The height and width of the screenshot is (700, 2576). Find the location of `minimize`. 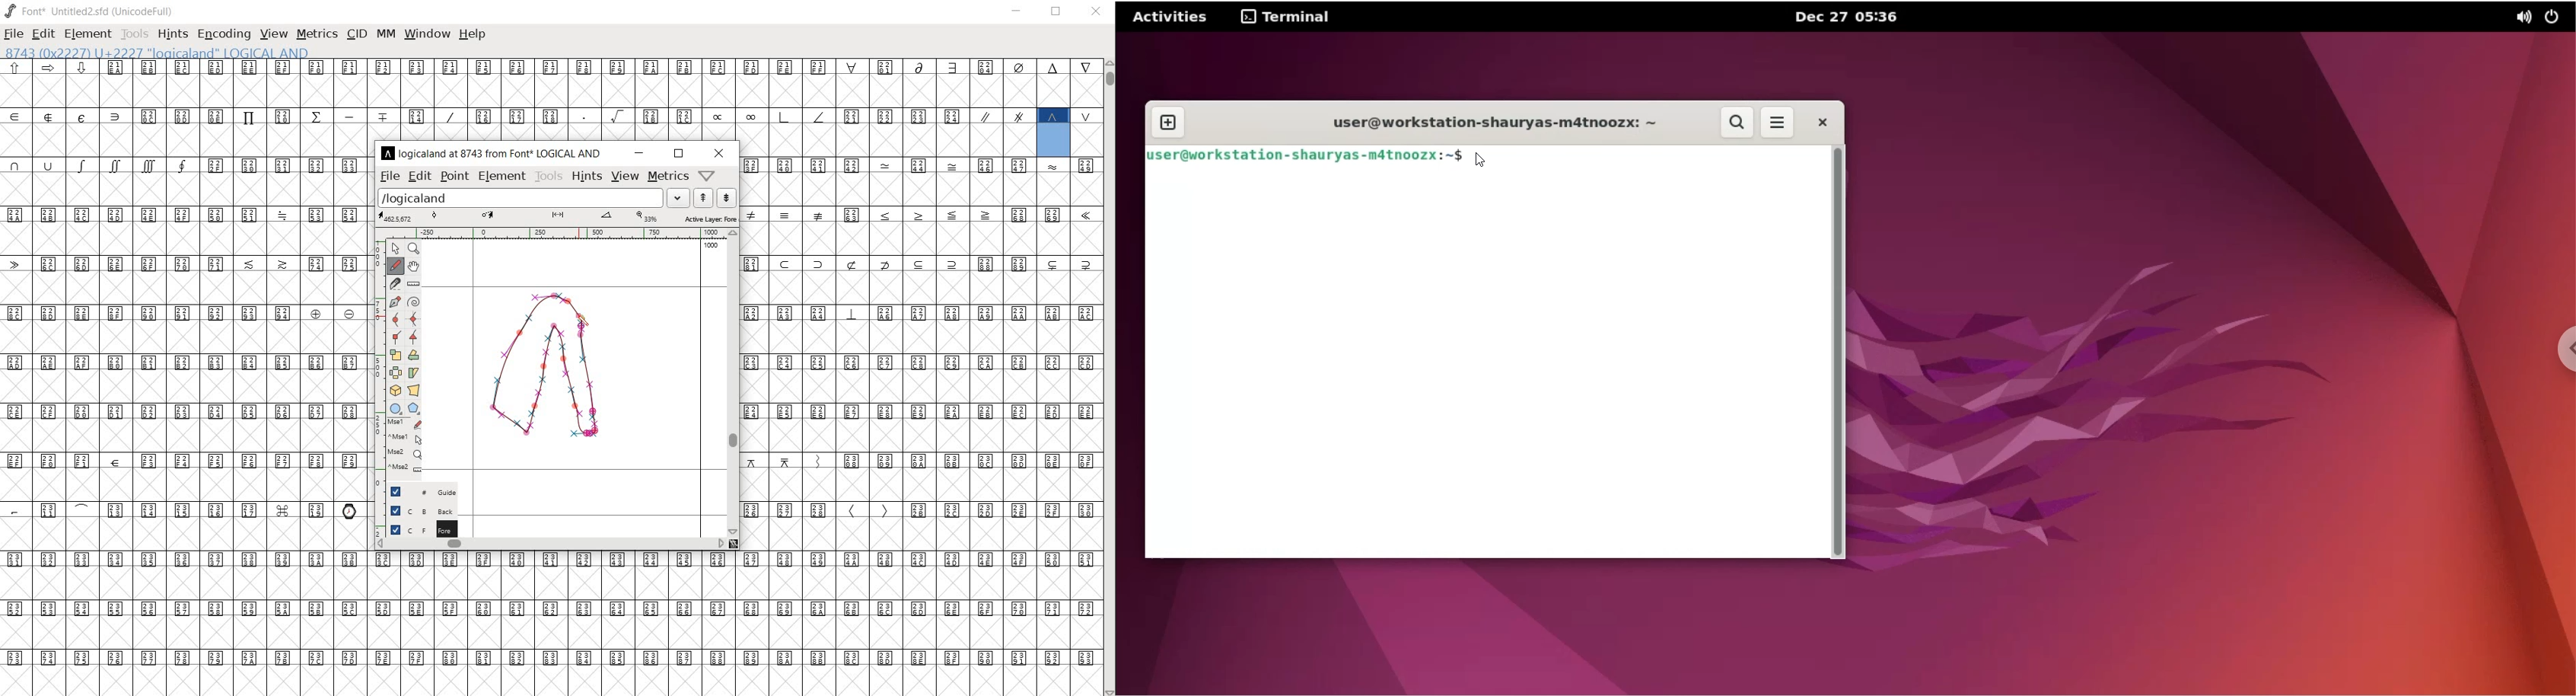

minimize is located at coordinates (642, 152).